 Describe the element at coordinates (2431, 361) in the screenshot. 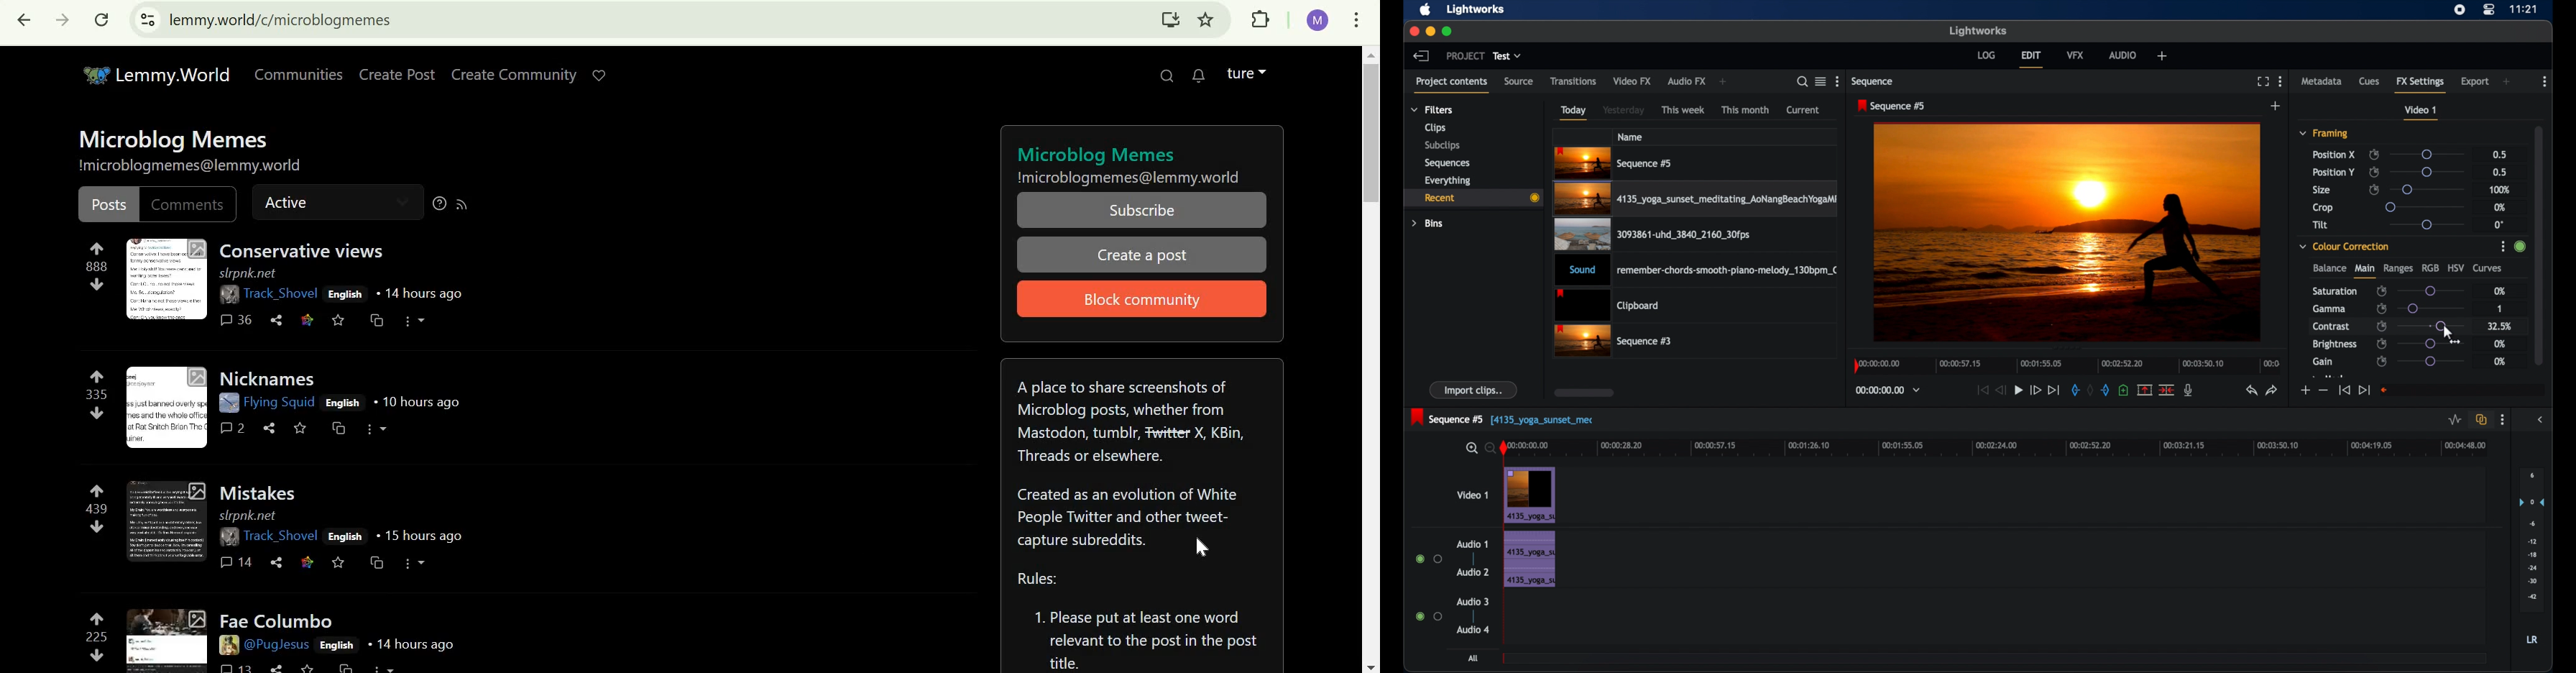

I see `slider` at that location.